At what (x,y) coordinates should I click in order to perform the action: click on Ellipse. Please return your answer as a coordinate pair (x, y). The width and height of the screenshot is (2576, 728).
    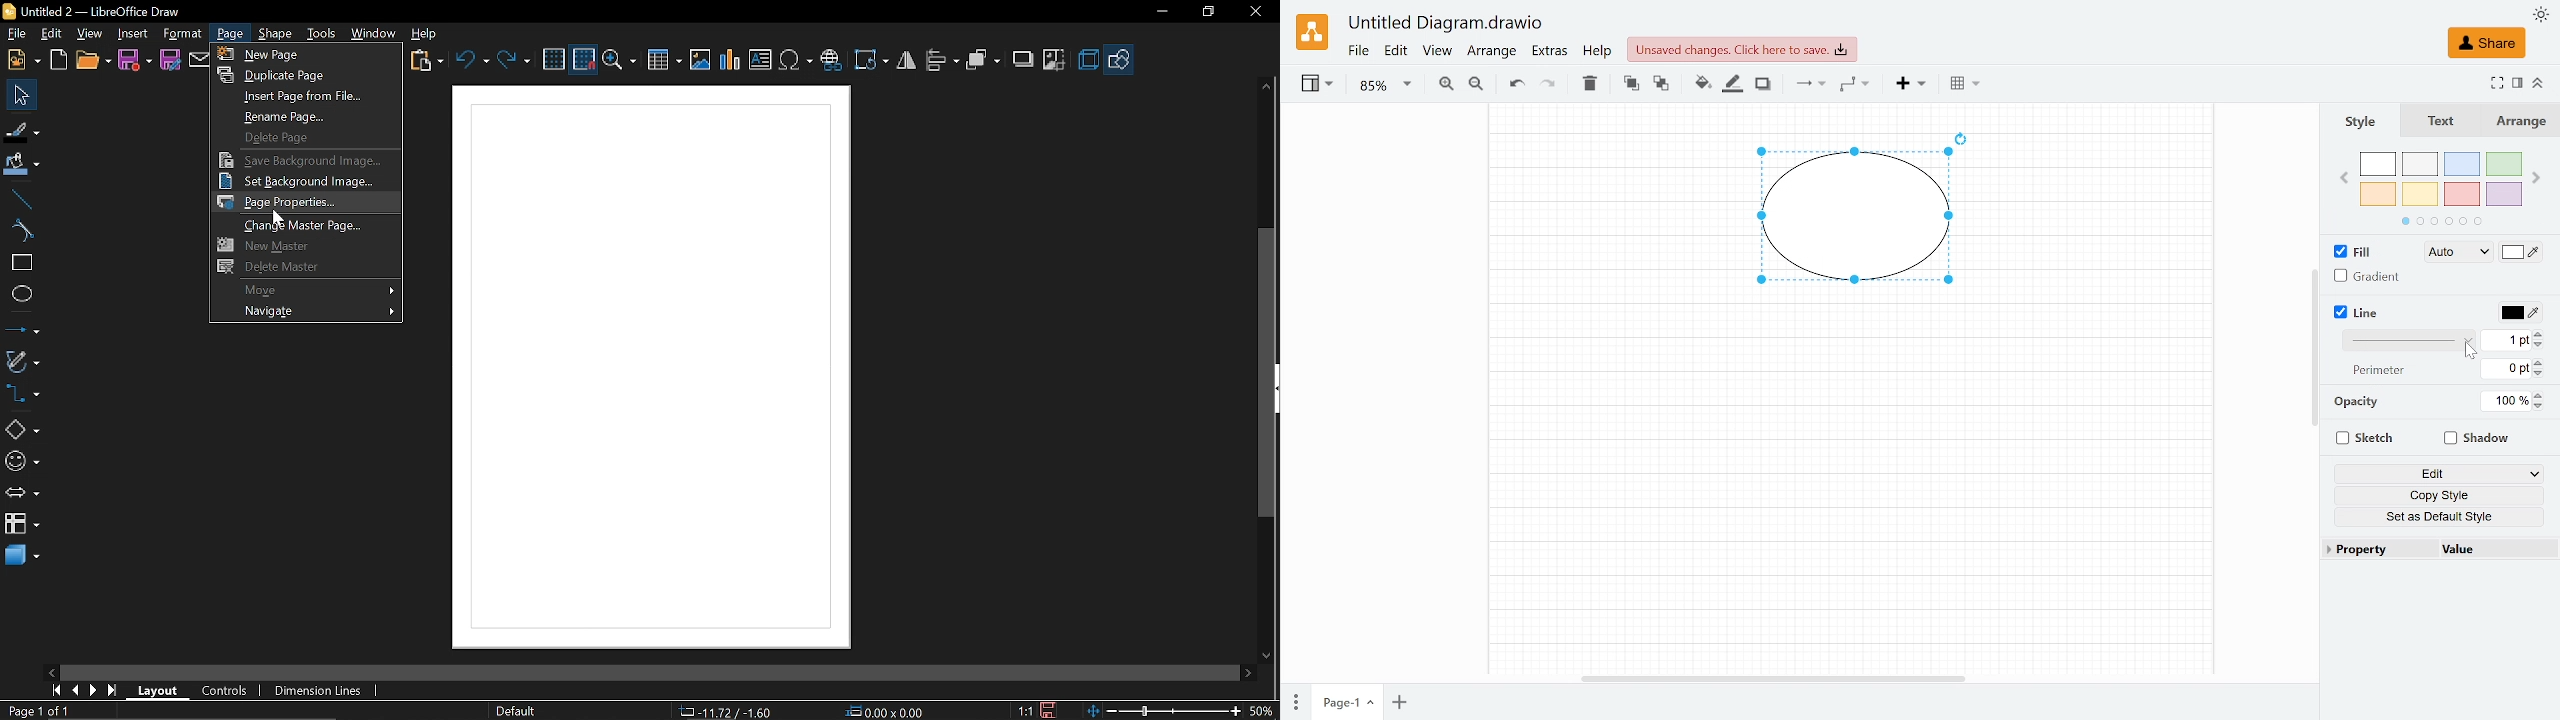
    Looking at the image, I should click on (20, 297).